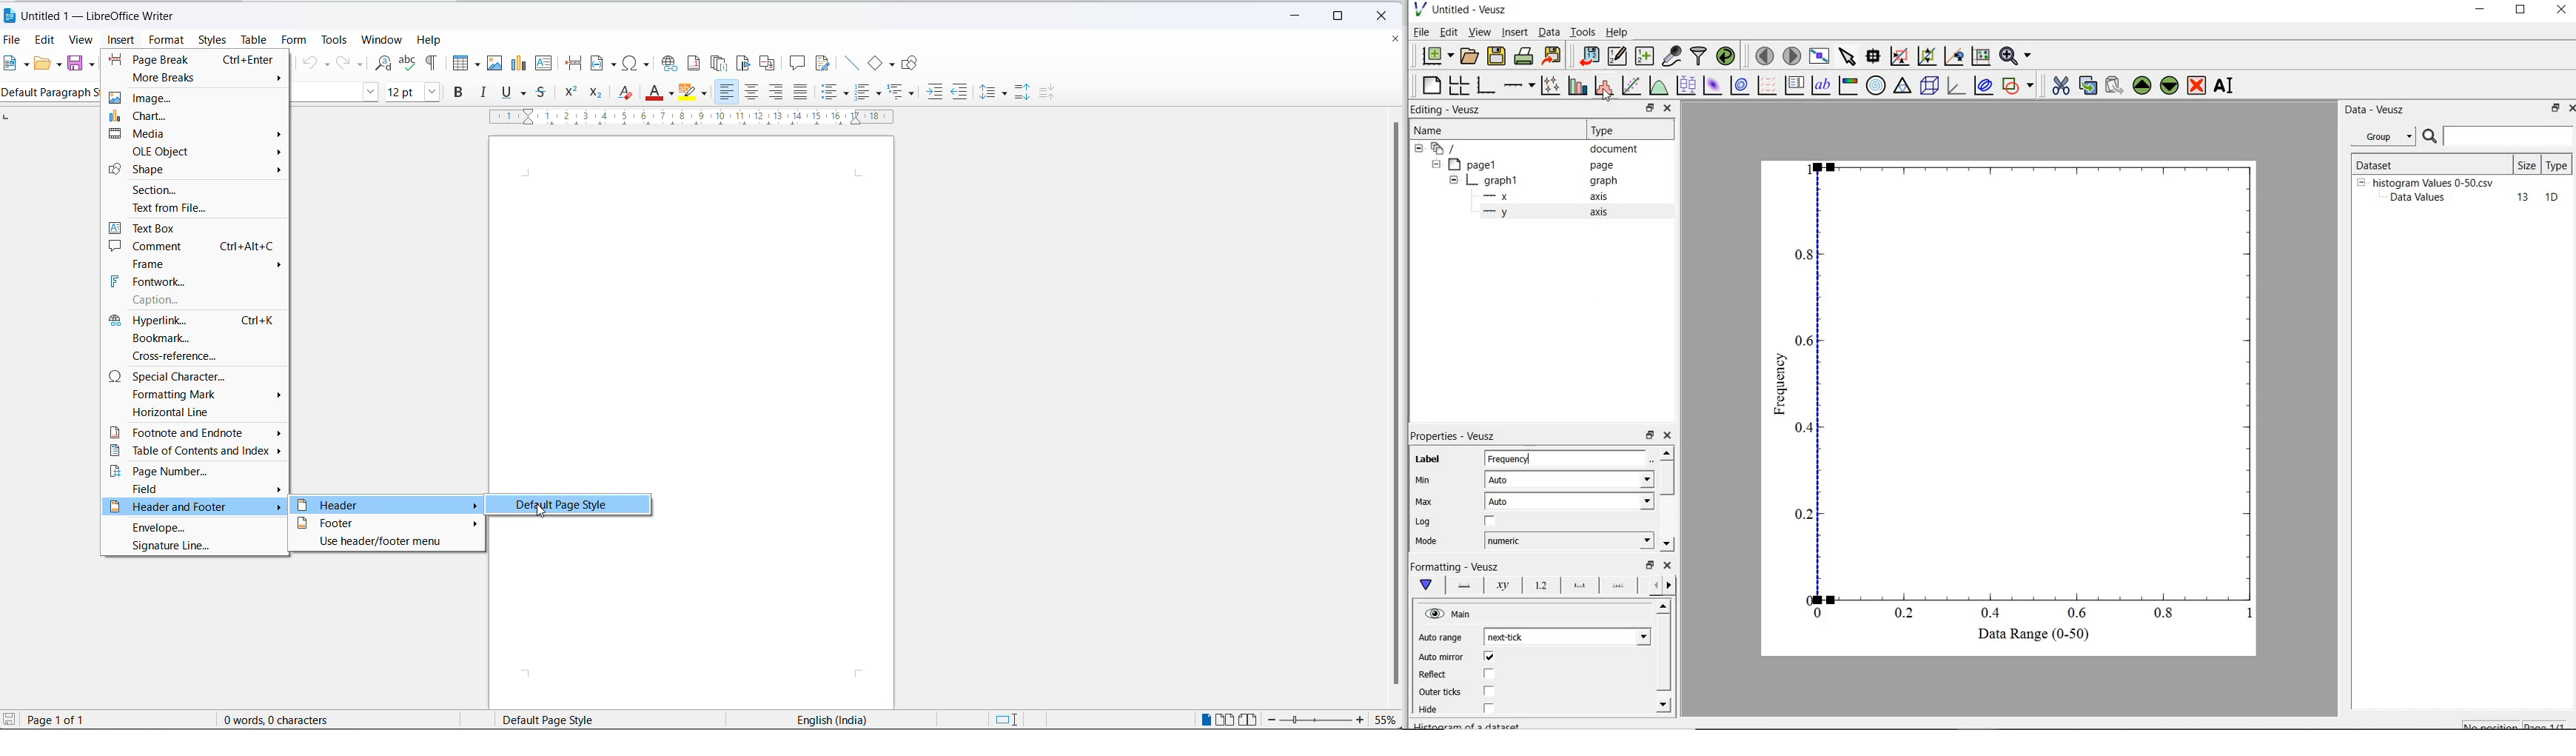  Describe the element at coordinates (1292, 16) in the screenshot. I see `minimize` at that location.